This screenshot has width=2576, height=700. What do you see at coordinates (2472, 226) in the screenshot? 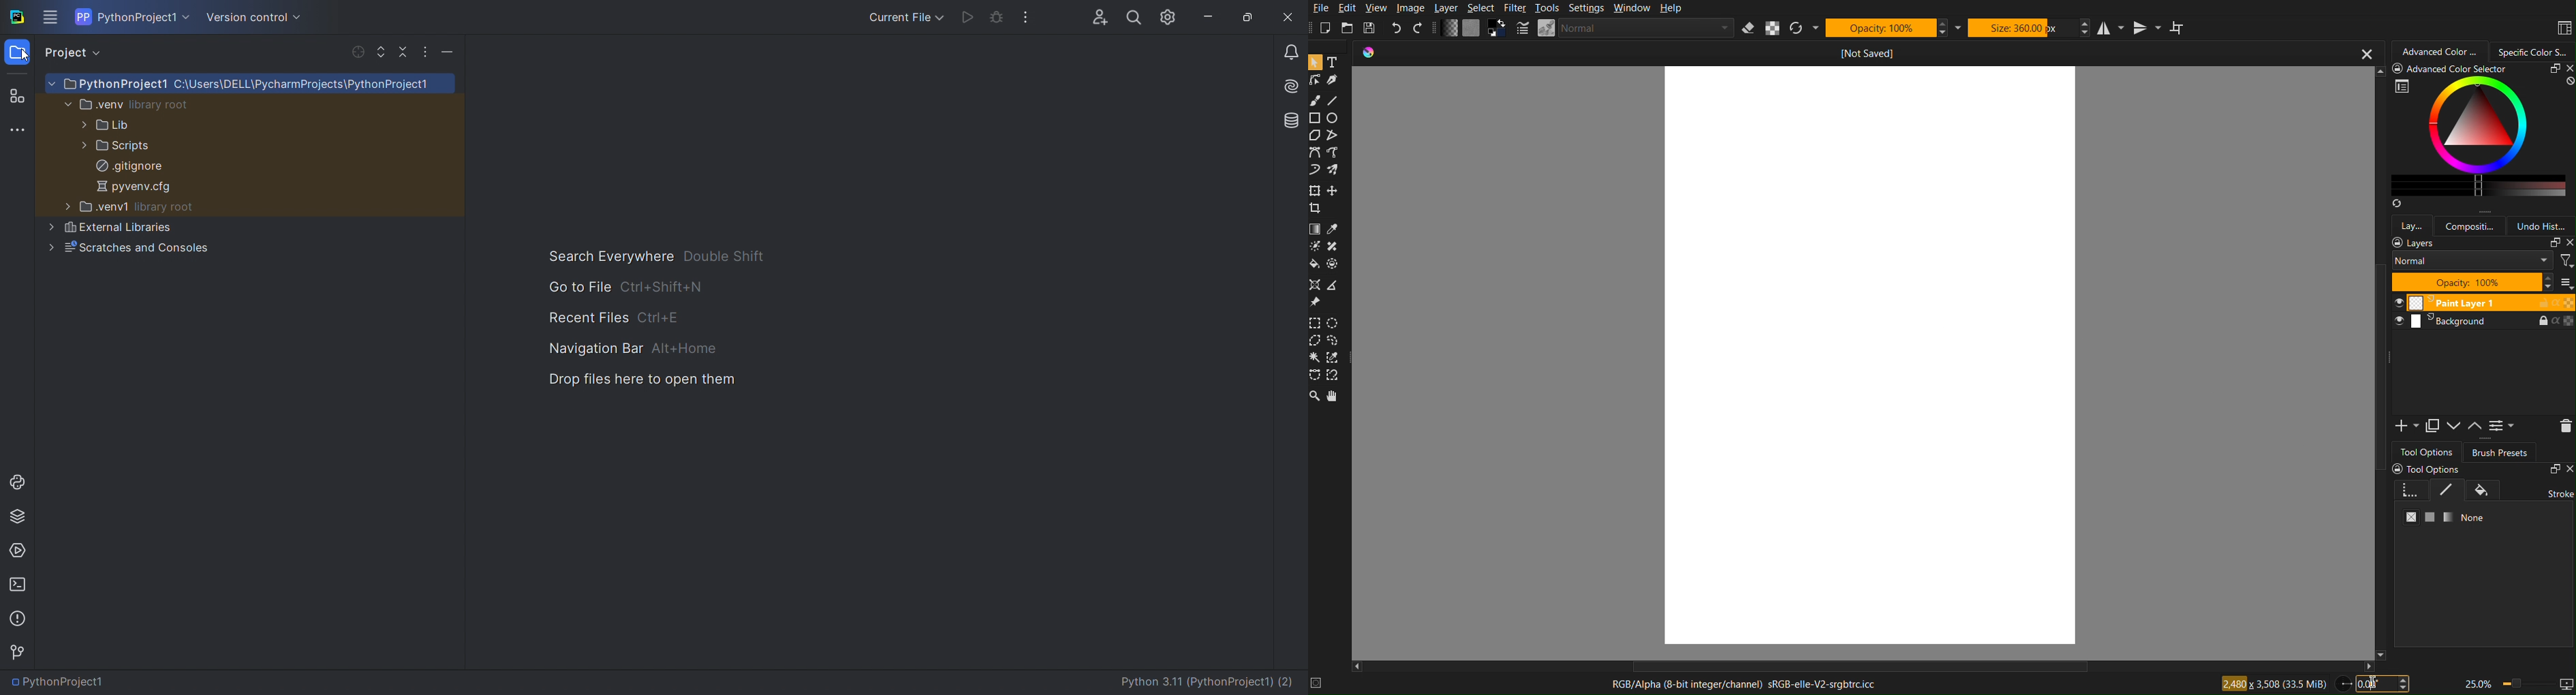
I see `compositi...` at bounding box center [2472, 226].